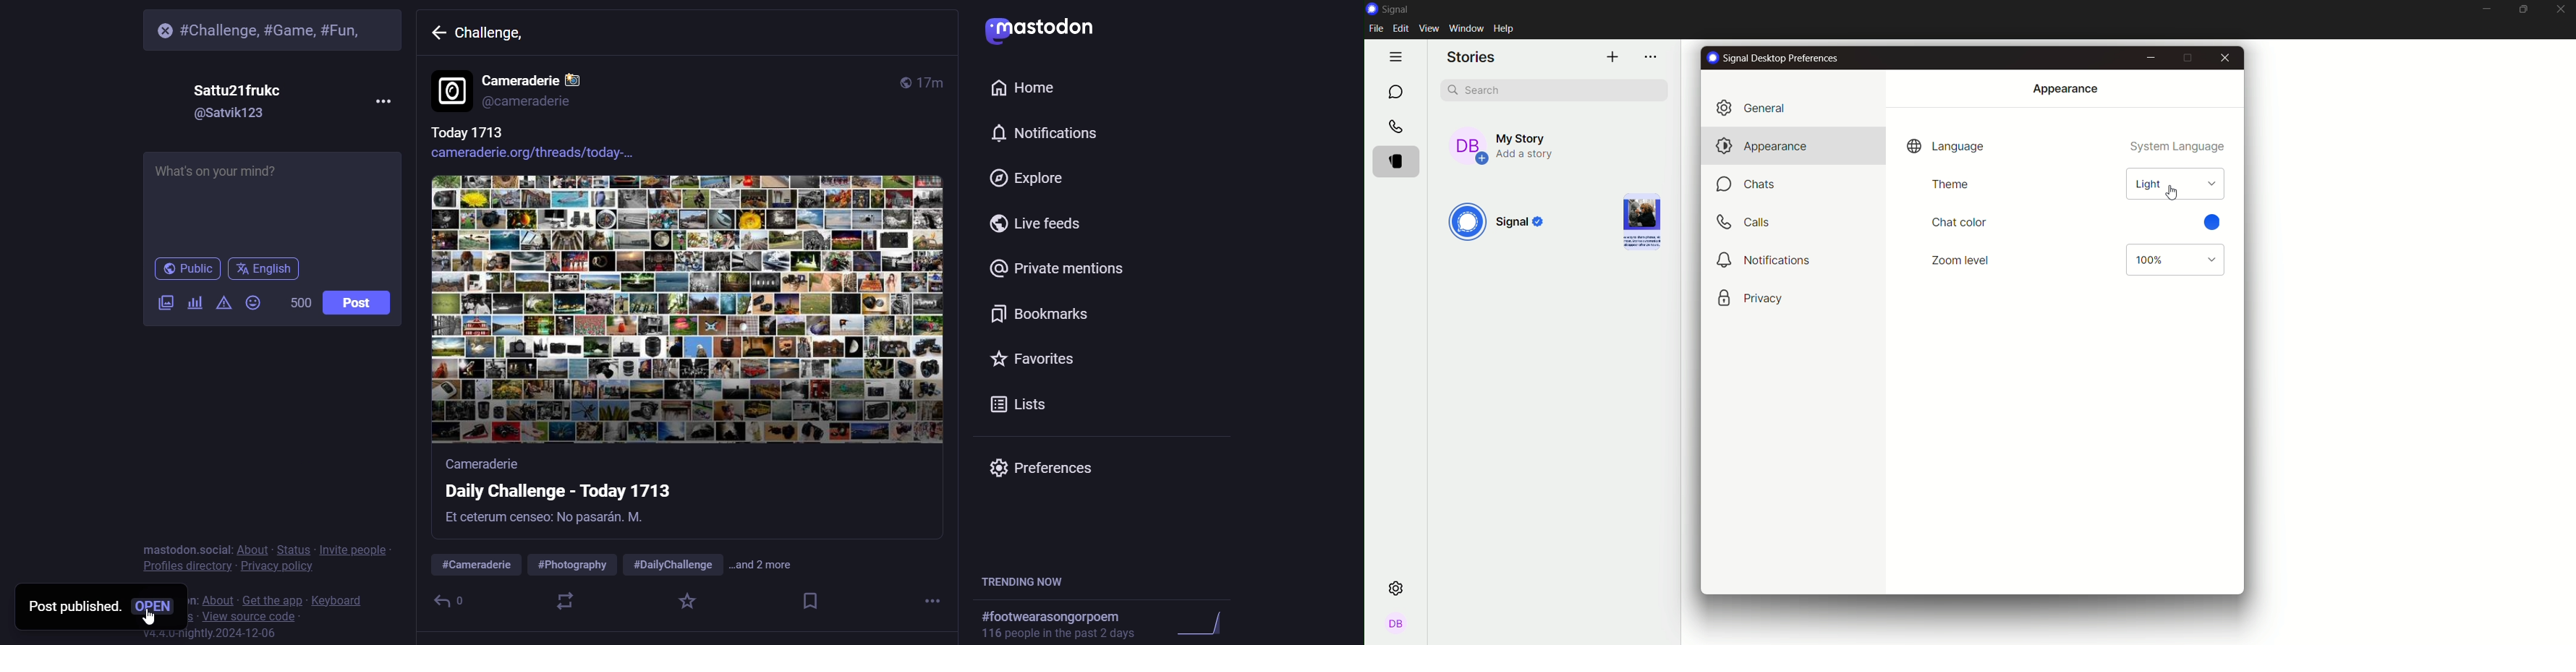  What do you see at coordinates (451, 92) in the screenshot?
I see `display picture` at bounding box center [451, 92].